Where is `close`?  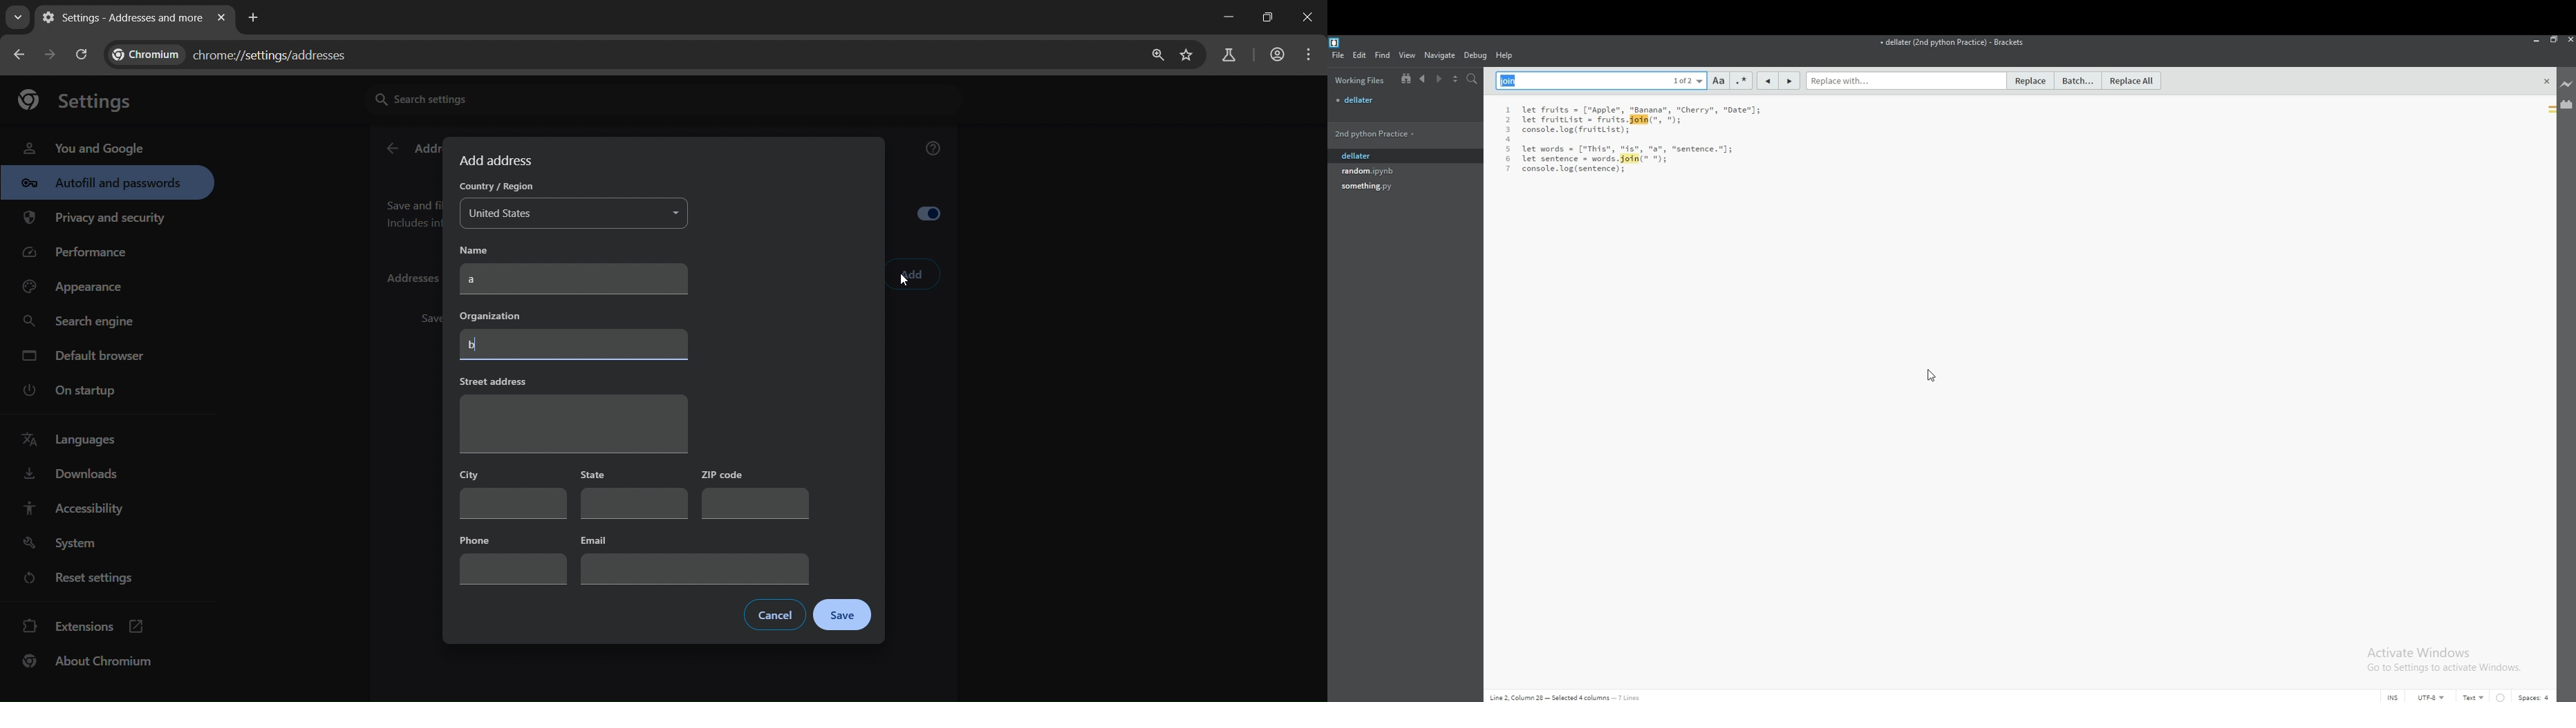
close is located at coordinates (1309, 19).